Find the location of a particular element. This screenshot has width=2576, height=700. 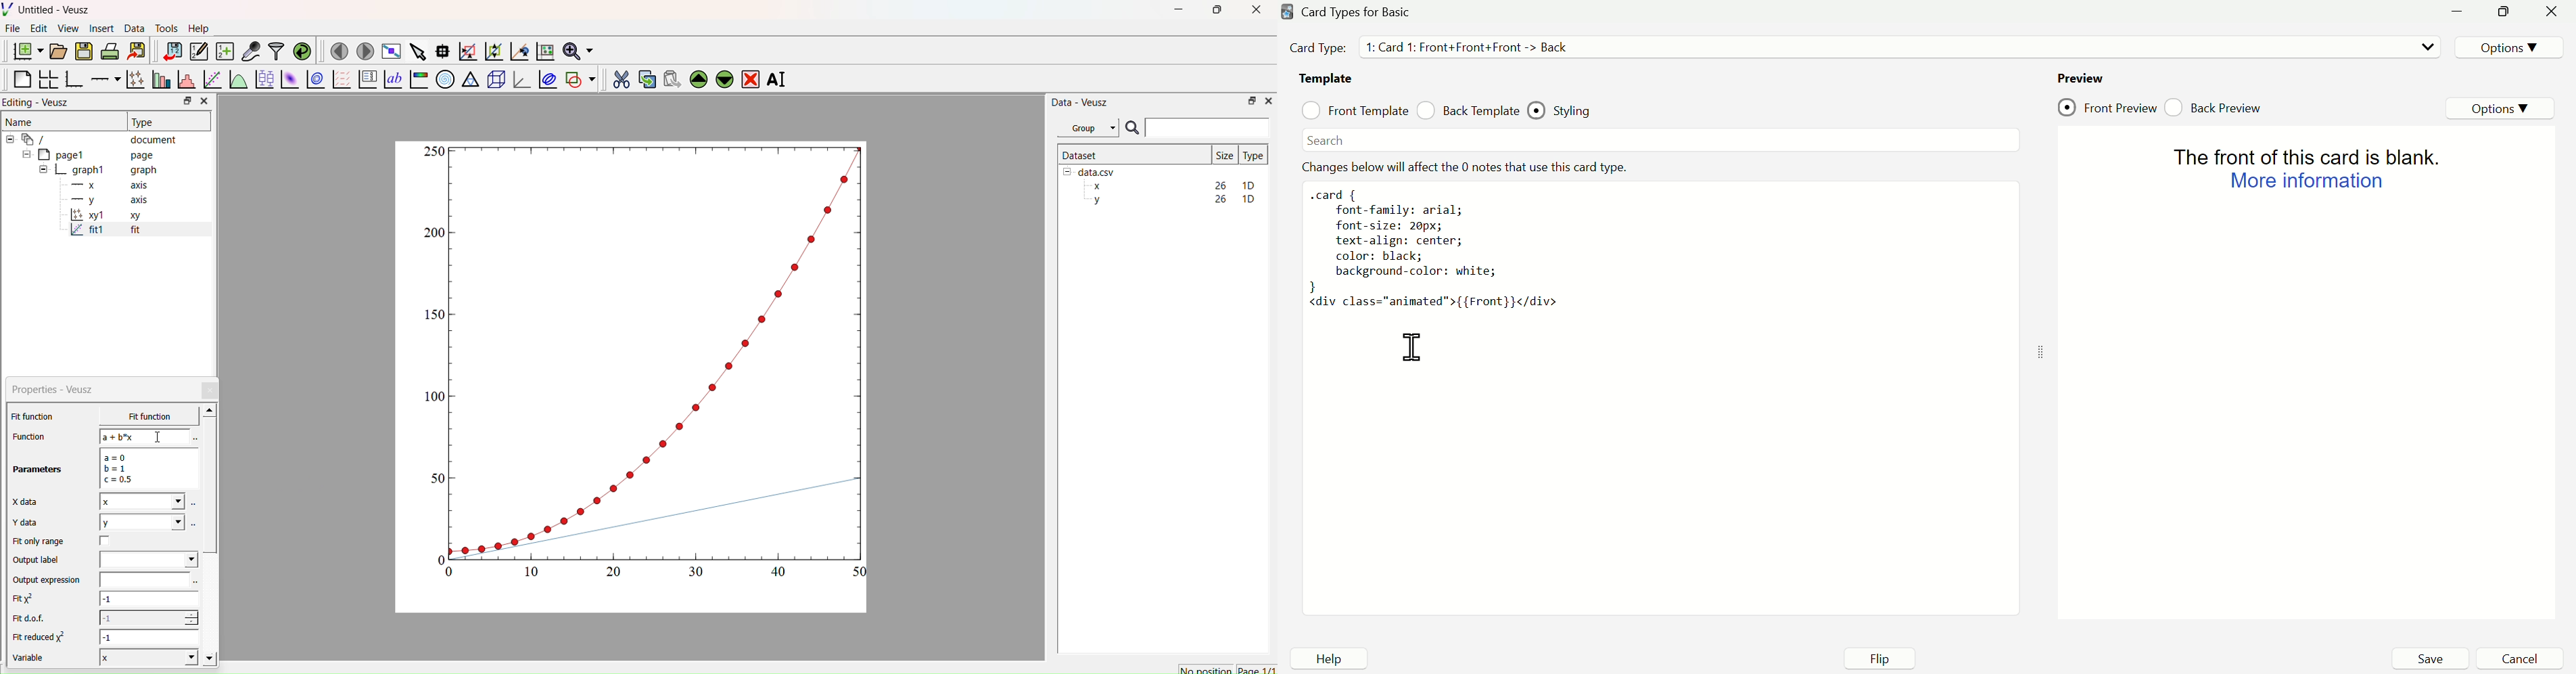

Close is located at coordinates (1258, 13).